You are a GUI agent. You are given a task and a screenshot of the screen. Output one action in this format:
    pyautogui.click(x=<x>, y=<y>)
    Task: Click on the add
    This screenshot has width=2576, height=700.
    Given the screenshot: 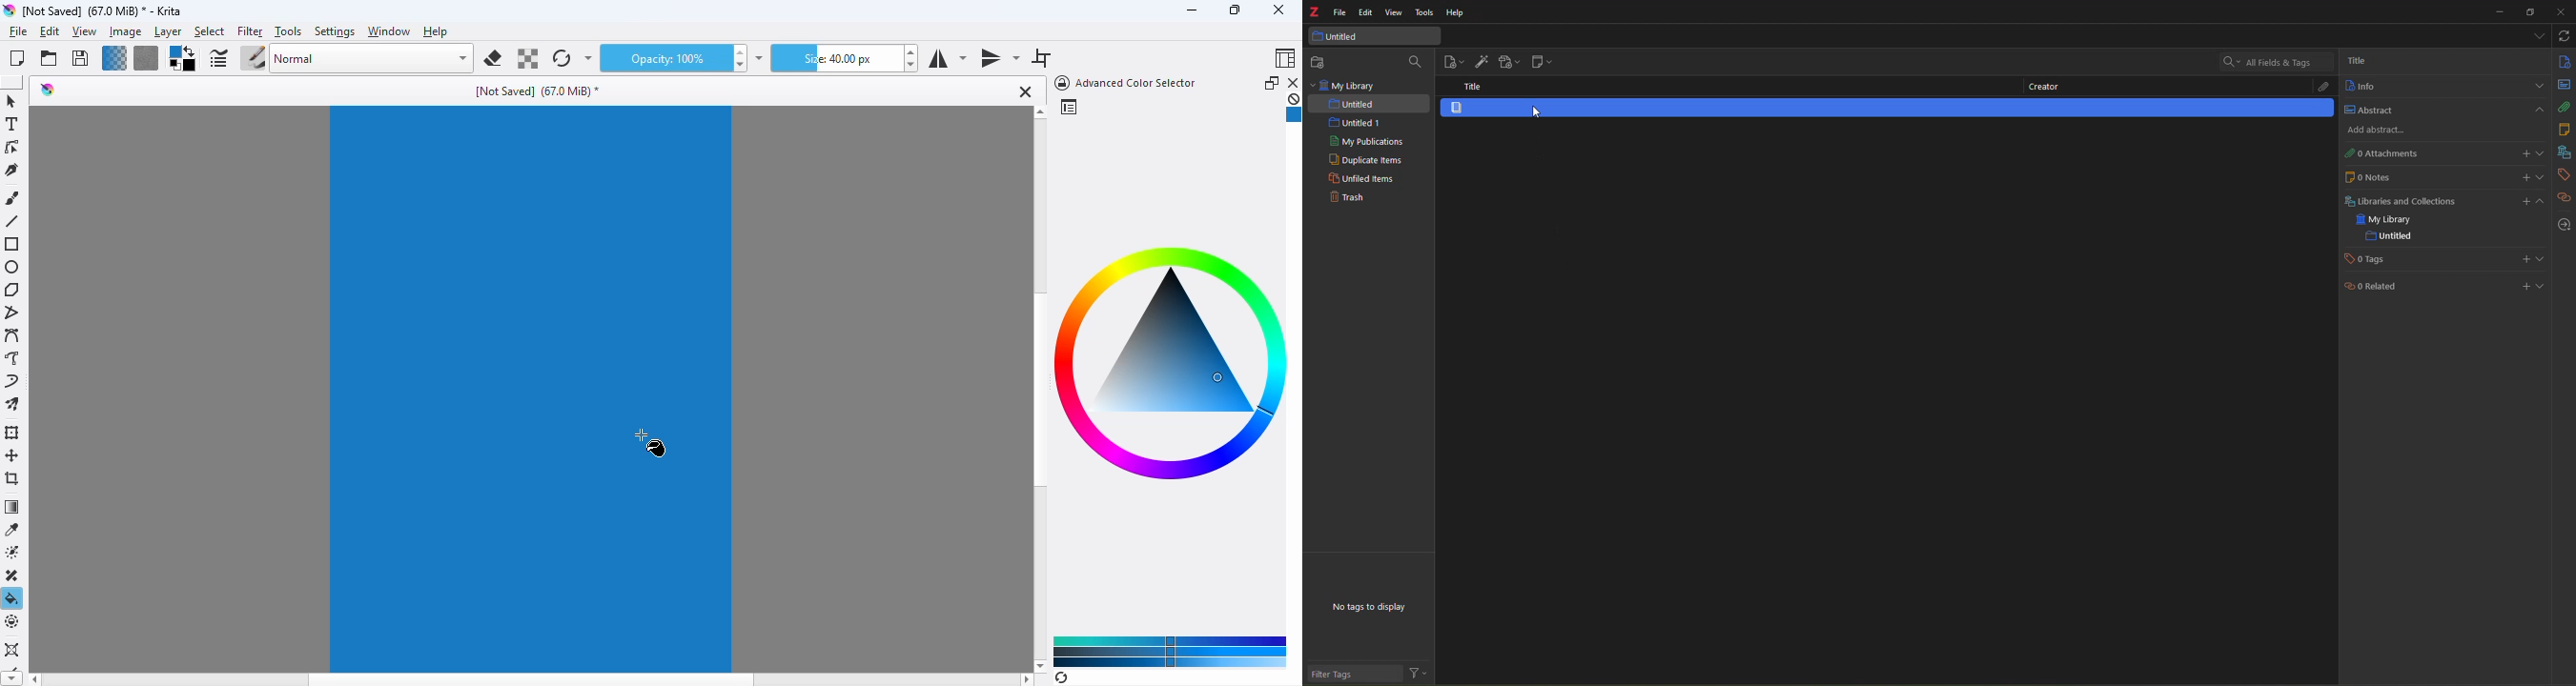 What is the action you would take?
    pyautogui.click(x=2374, y=131)
    